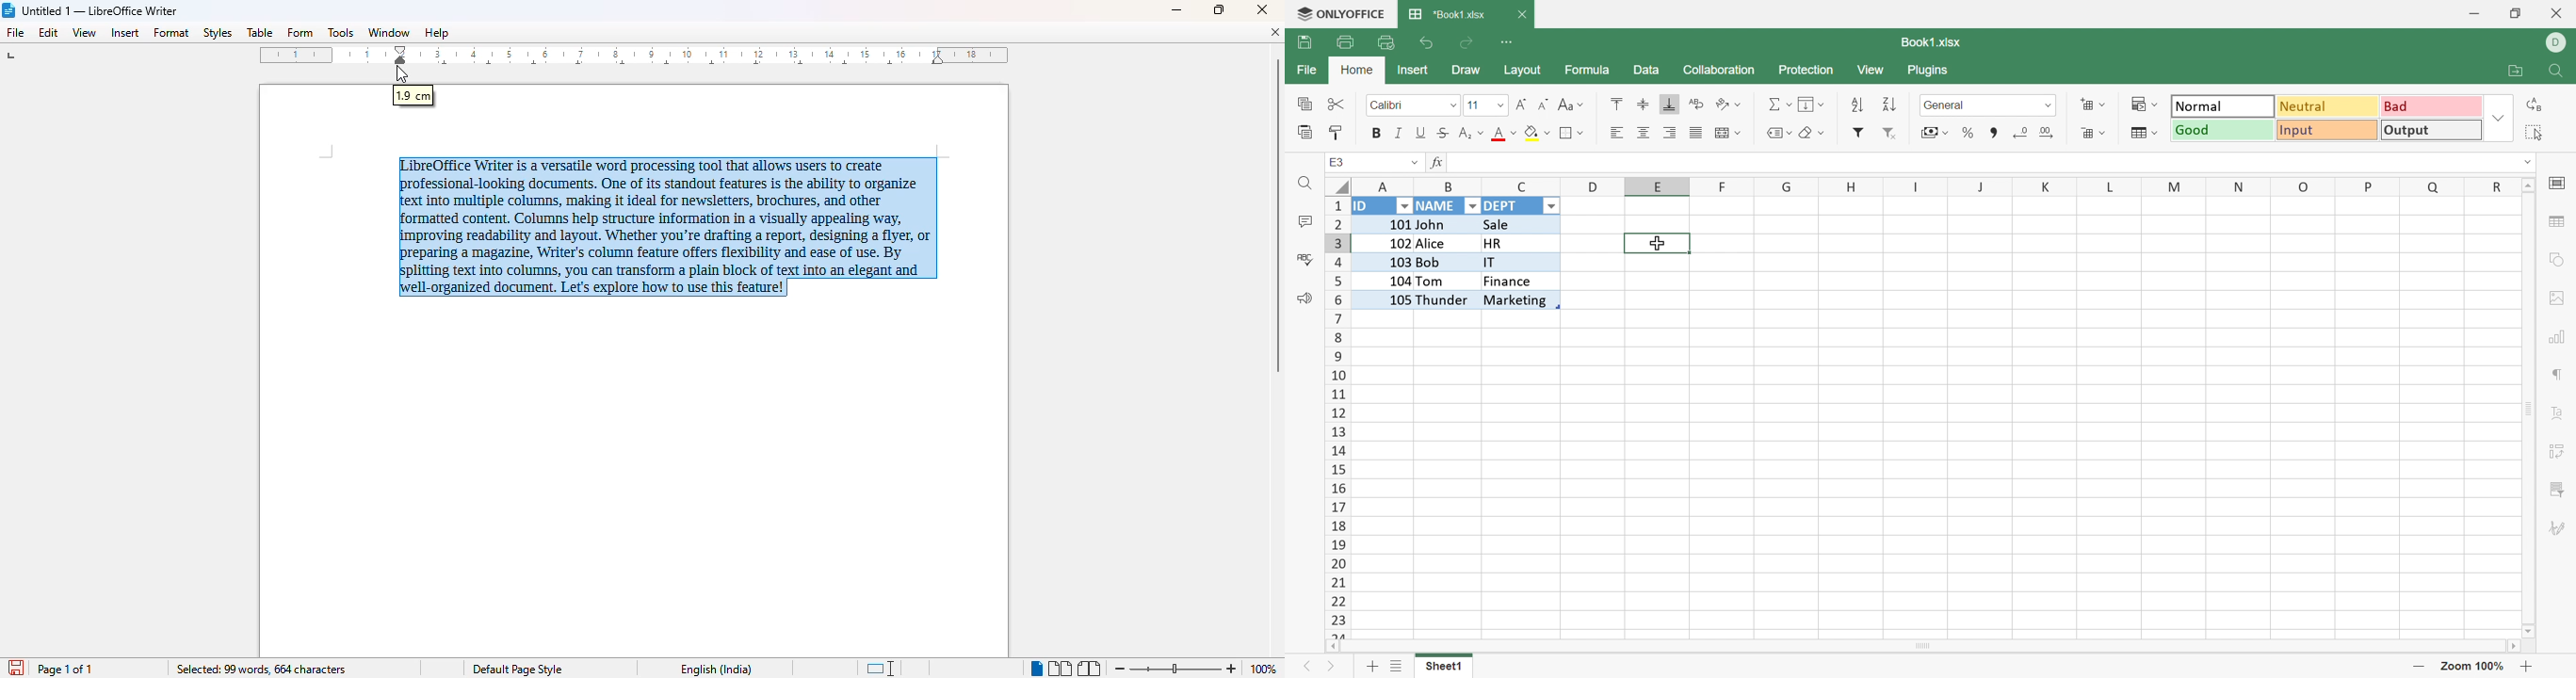 The image size is (2576, 700). I want to click on close, so click(1261, 9).